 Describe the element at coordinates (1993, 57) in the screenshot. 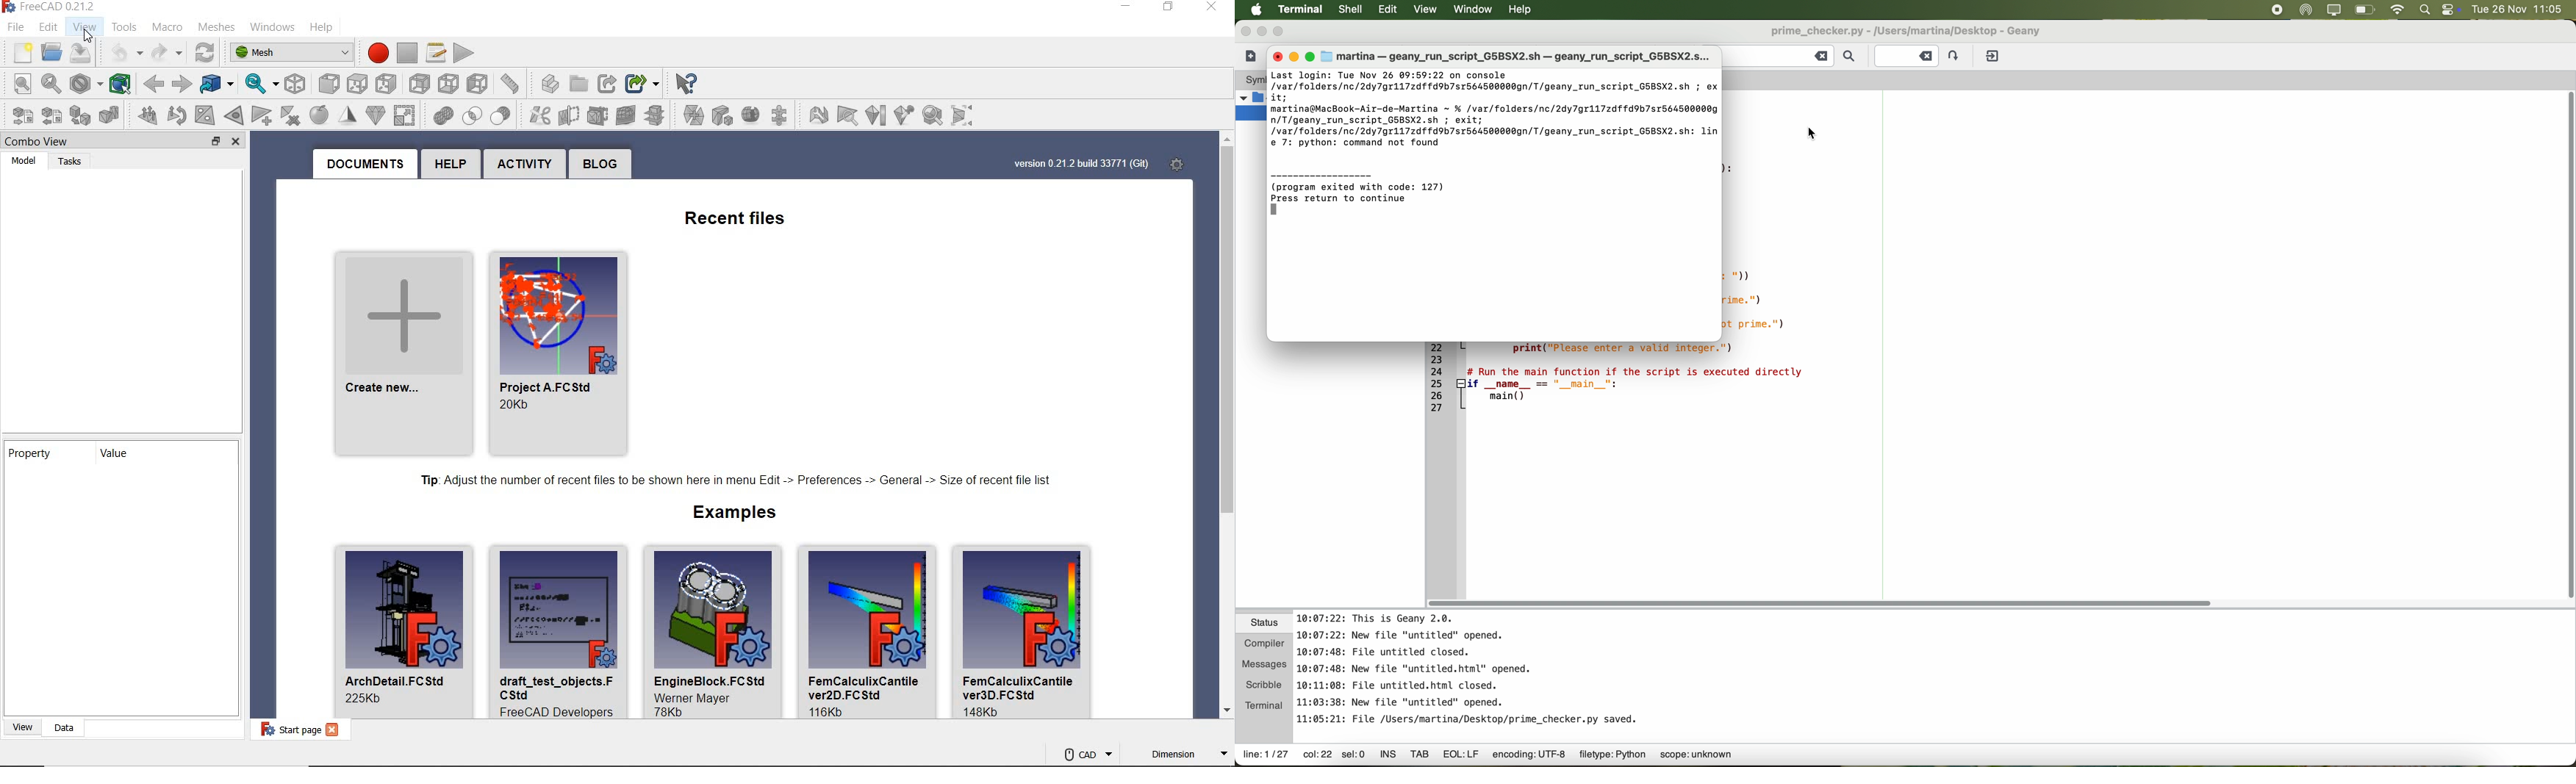

I see `quit` at that location.